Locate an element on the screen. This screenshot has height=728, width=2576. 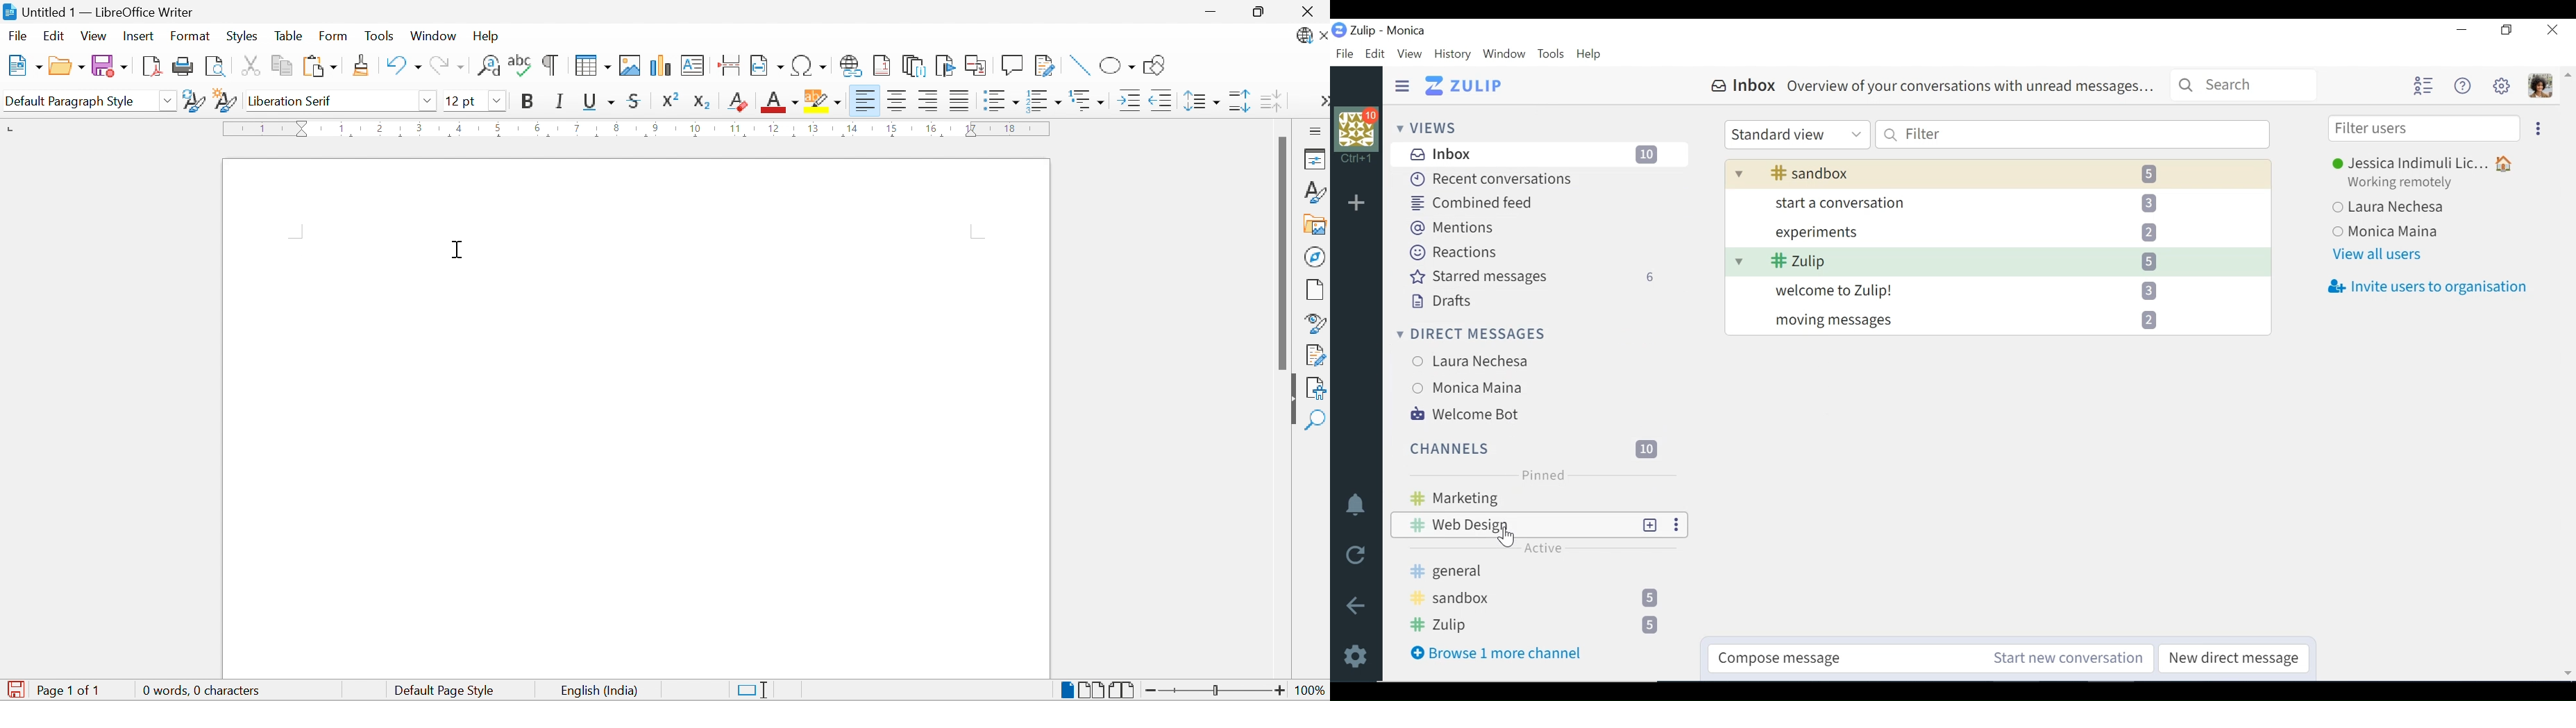
15 is located at coordinates (892, 128).